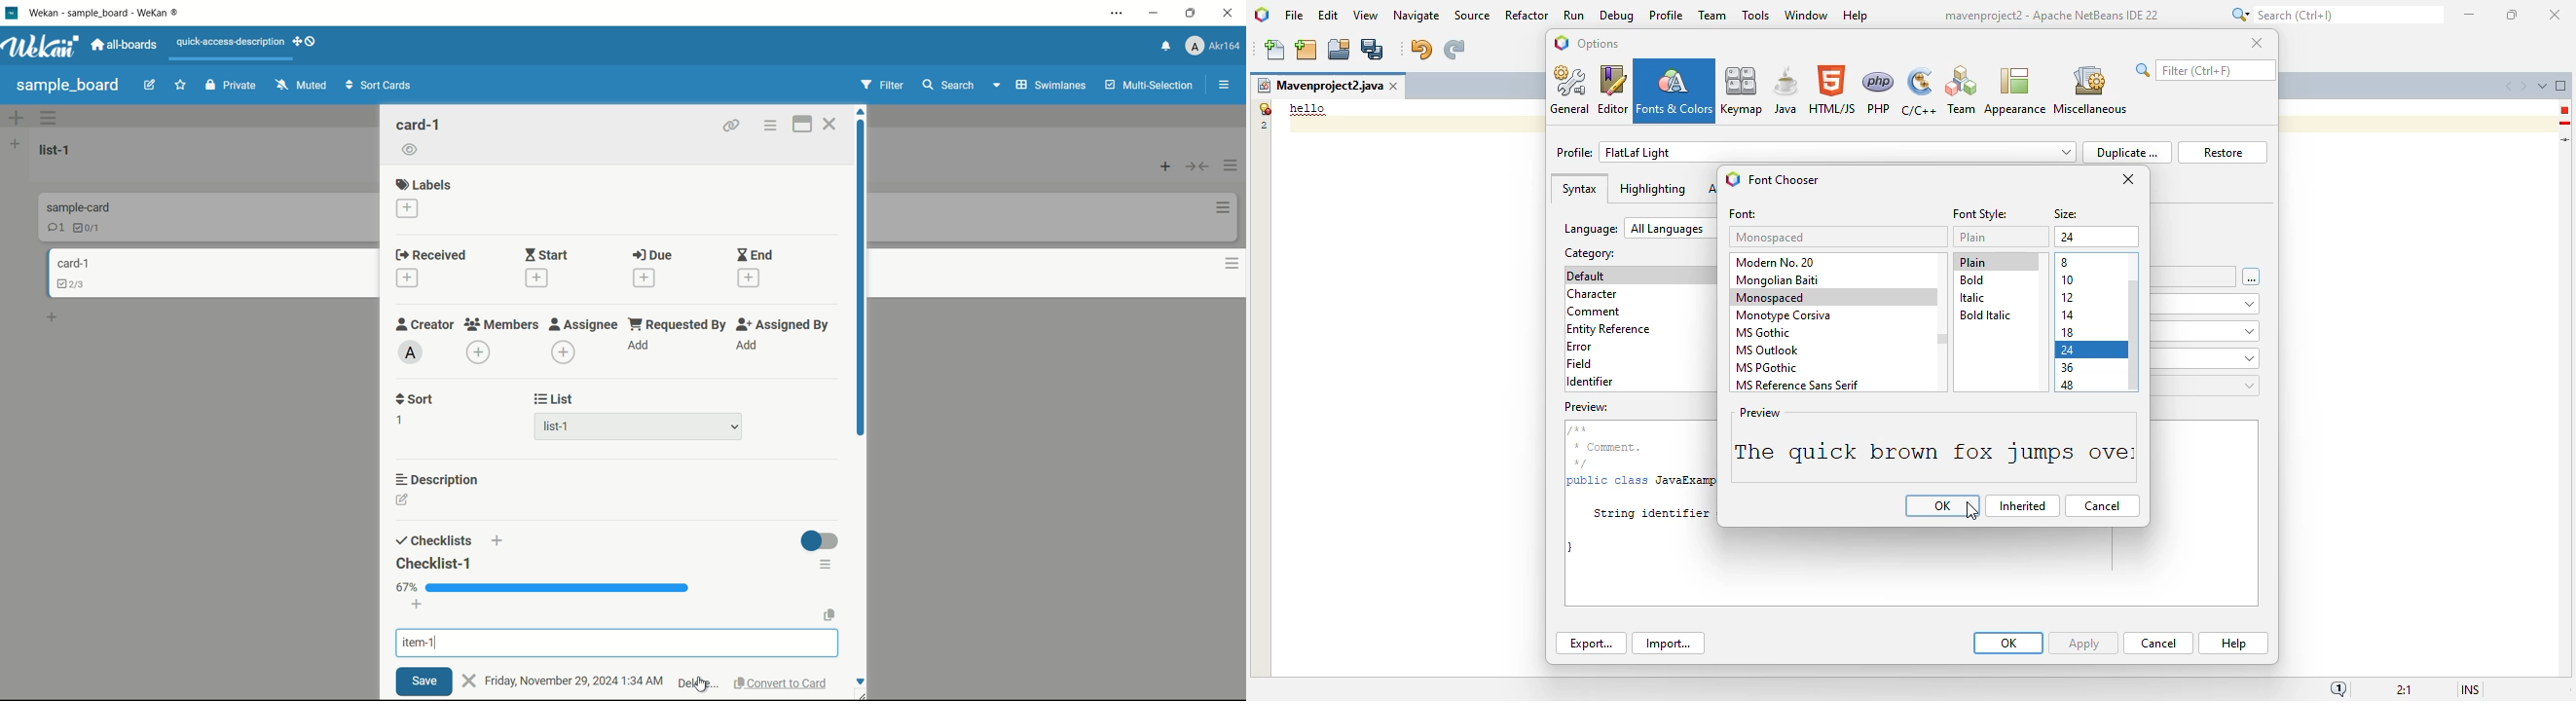  I want to click on minimize, so click(1155, 13).